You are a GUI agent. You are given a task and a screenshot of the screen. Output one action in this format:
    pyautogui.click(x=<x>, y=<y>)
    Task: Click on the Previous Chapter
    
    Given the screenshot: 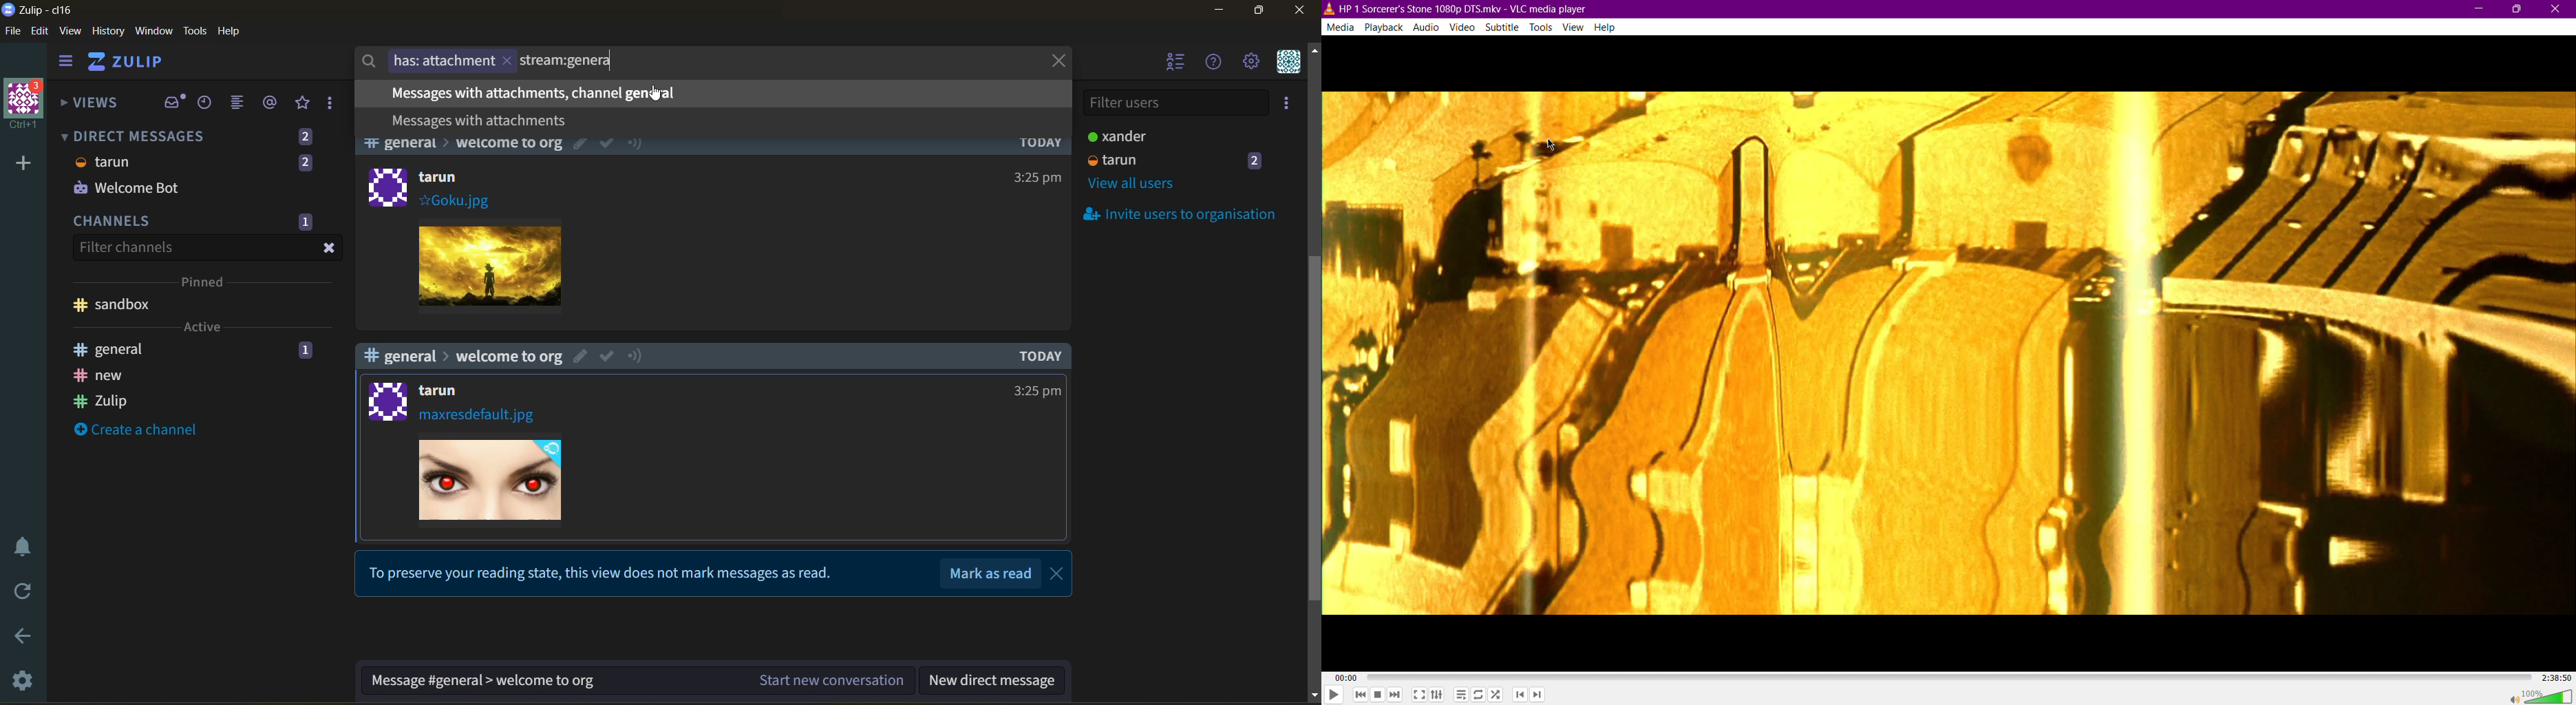 What is the action you would take?
    pyautogui.click(x=1519, y=696)
    